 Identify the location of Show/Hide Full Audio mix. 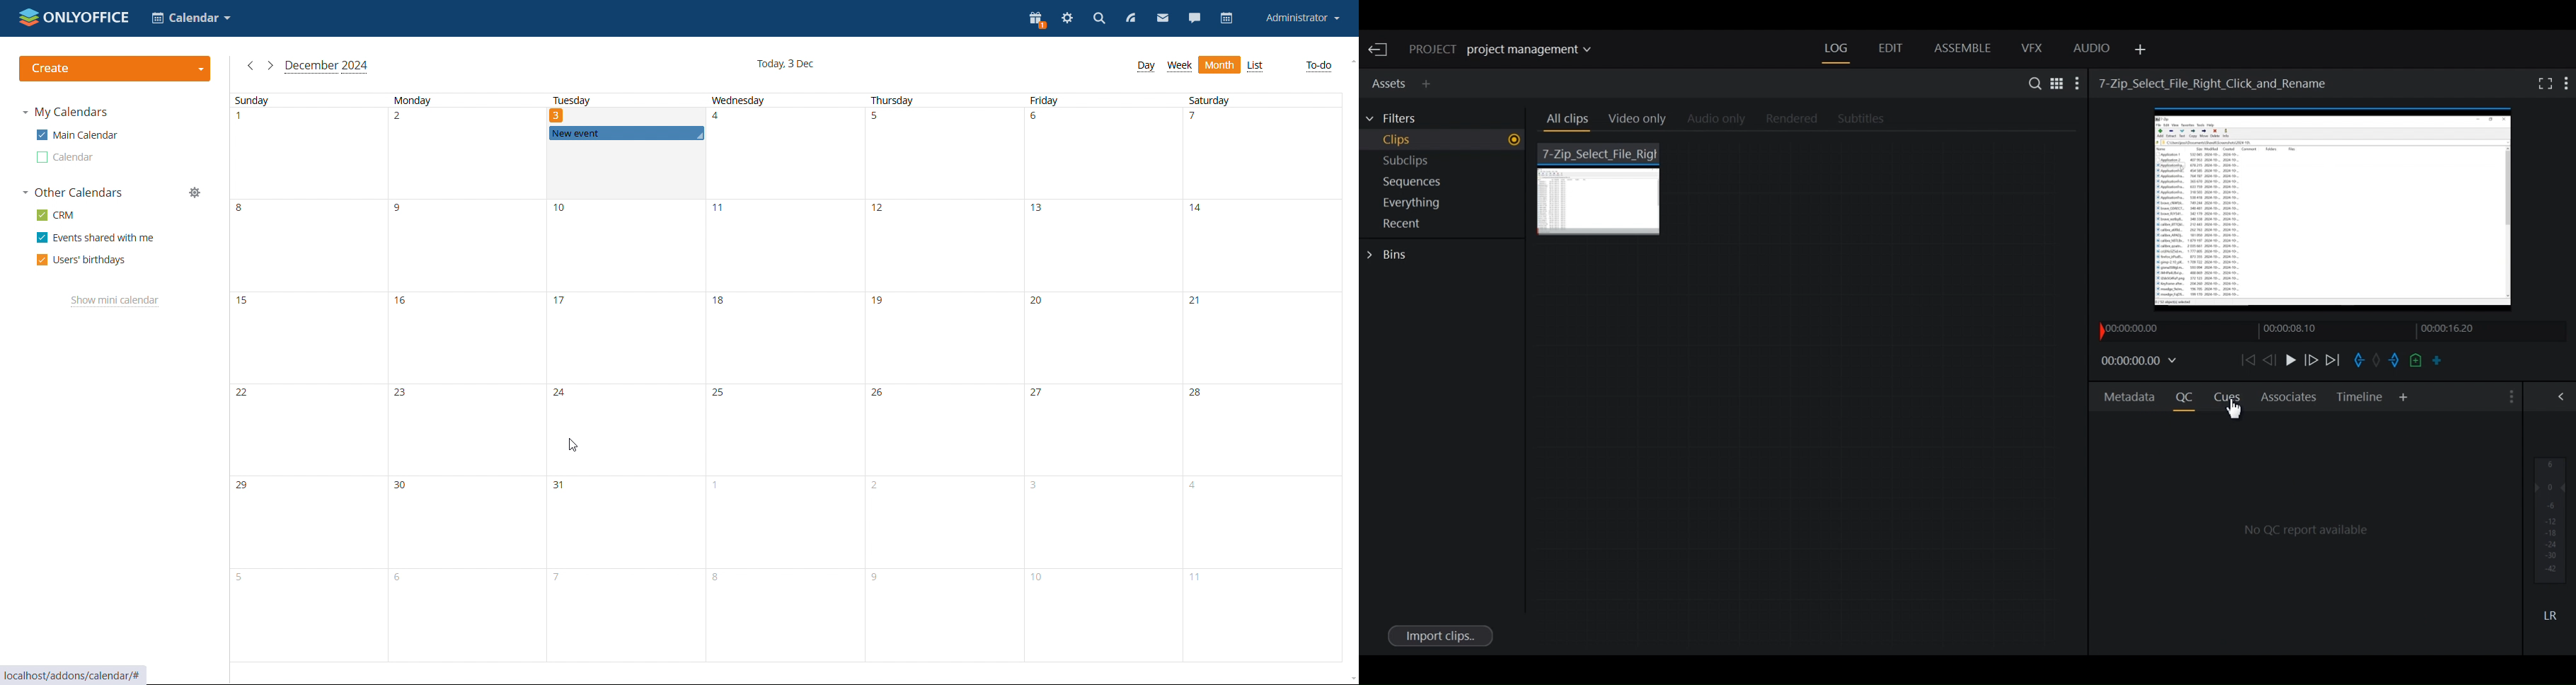
(2564, 396).